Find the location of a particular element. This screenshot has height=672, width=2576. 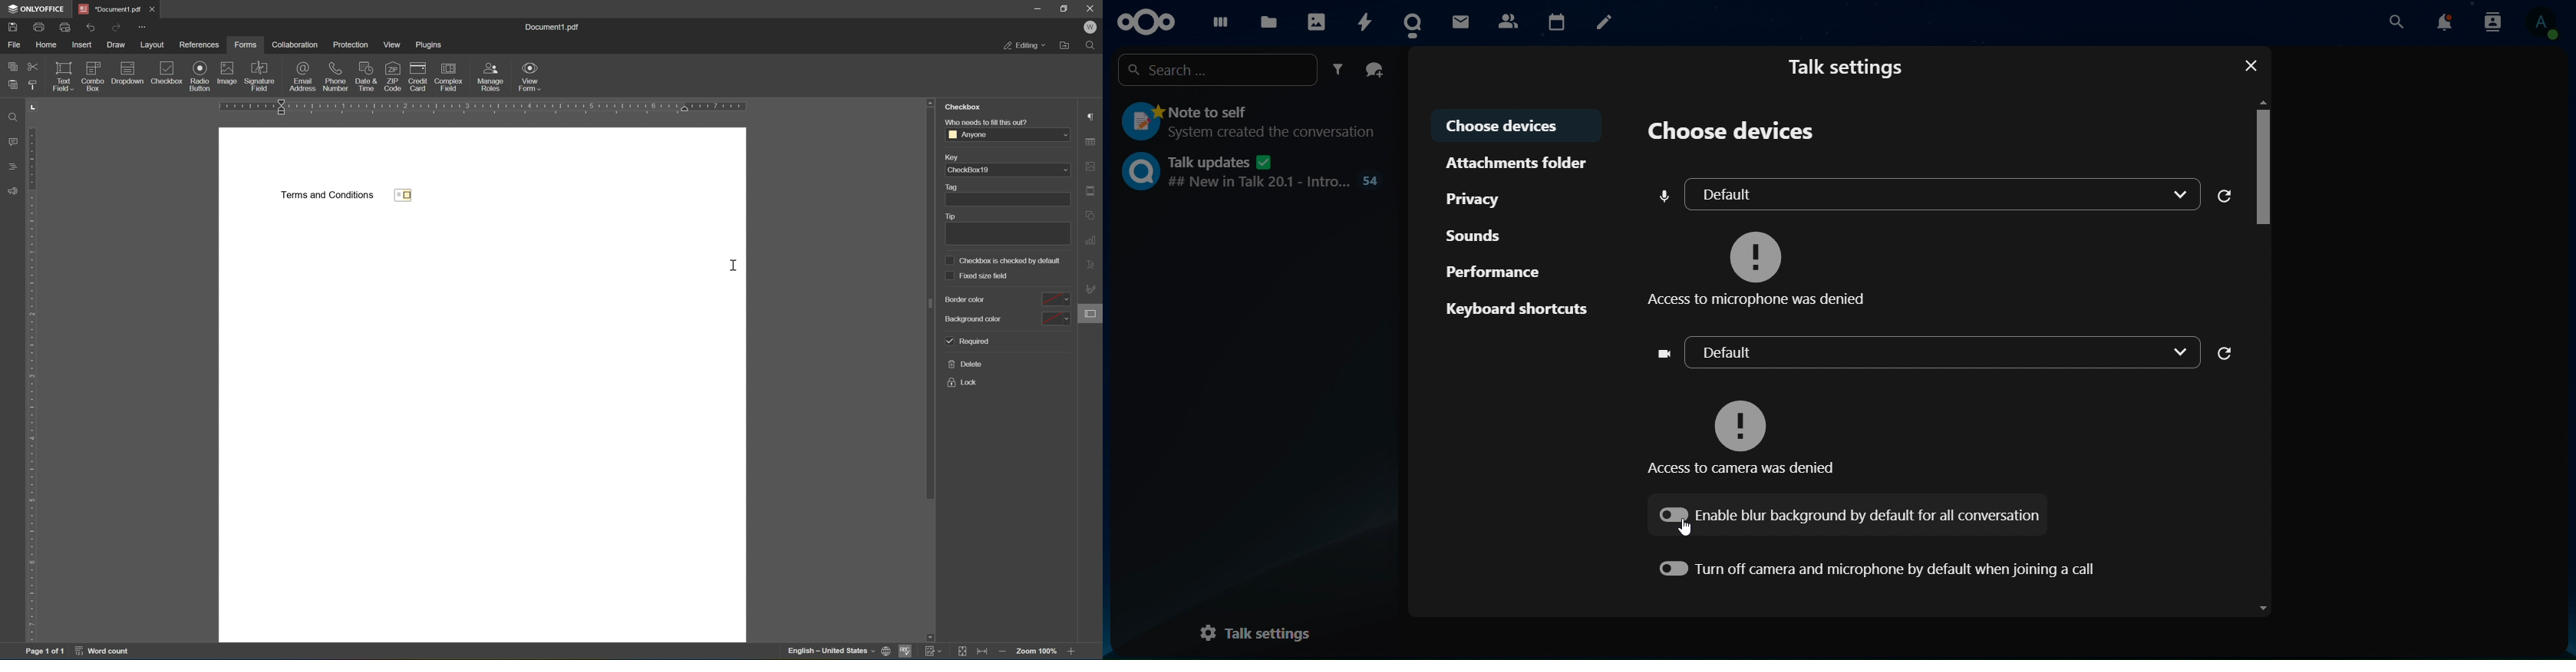

performance is located at coordinates (1492, 272).